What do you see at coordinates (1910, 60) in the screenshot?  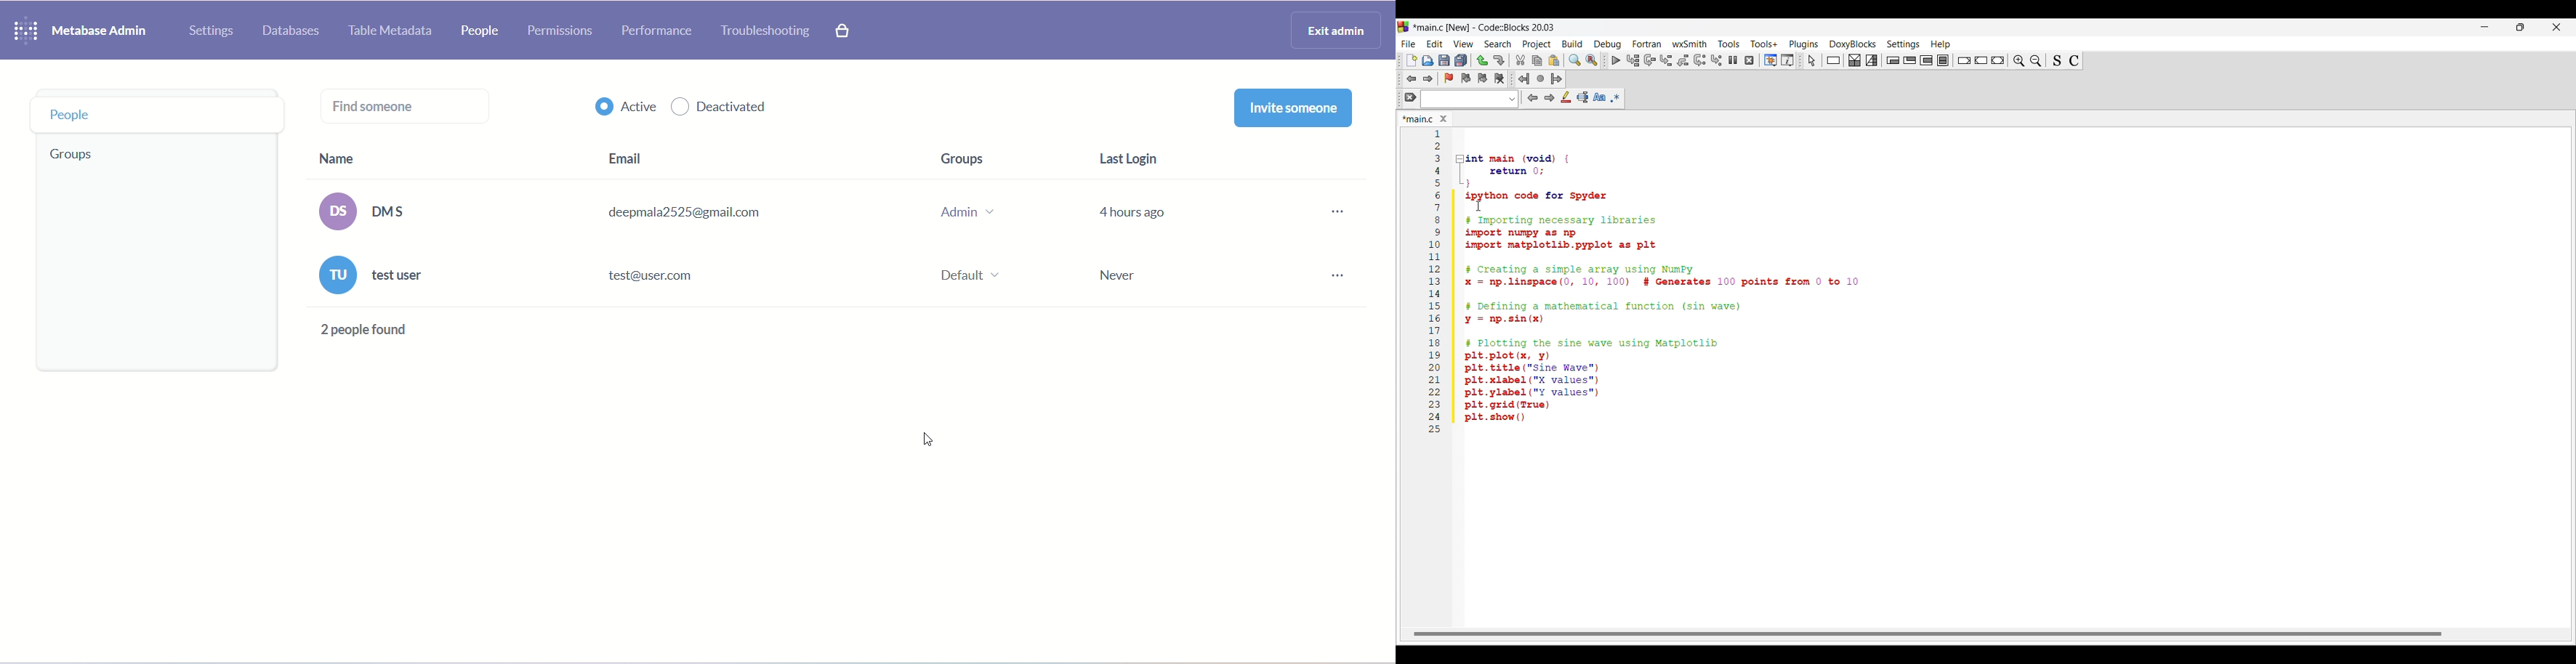 I see `Exit condition loop` at bounding box center [1910, 60].